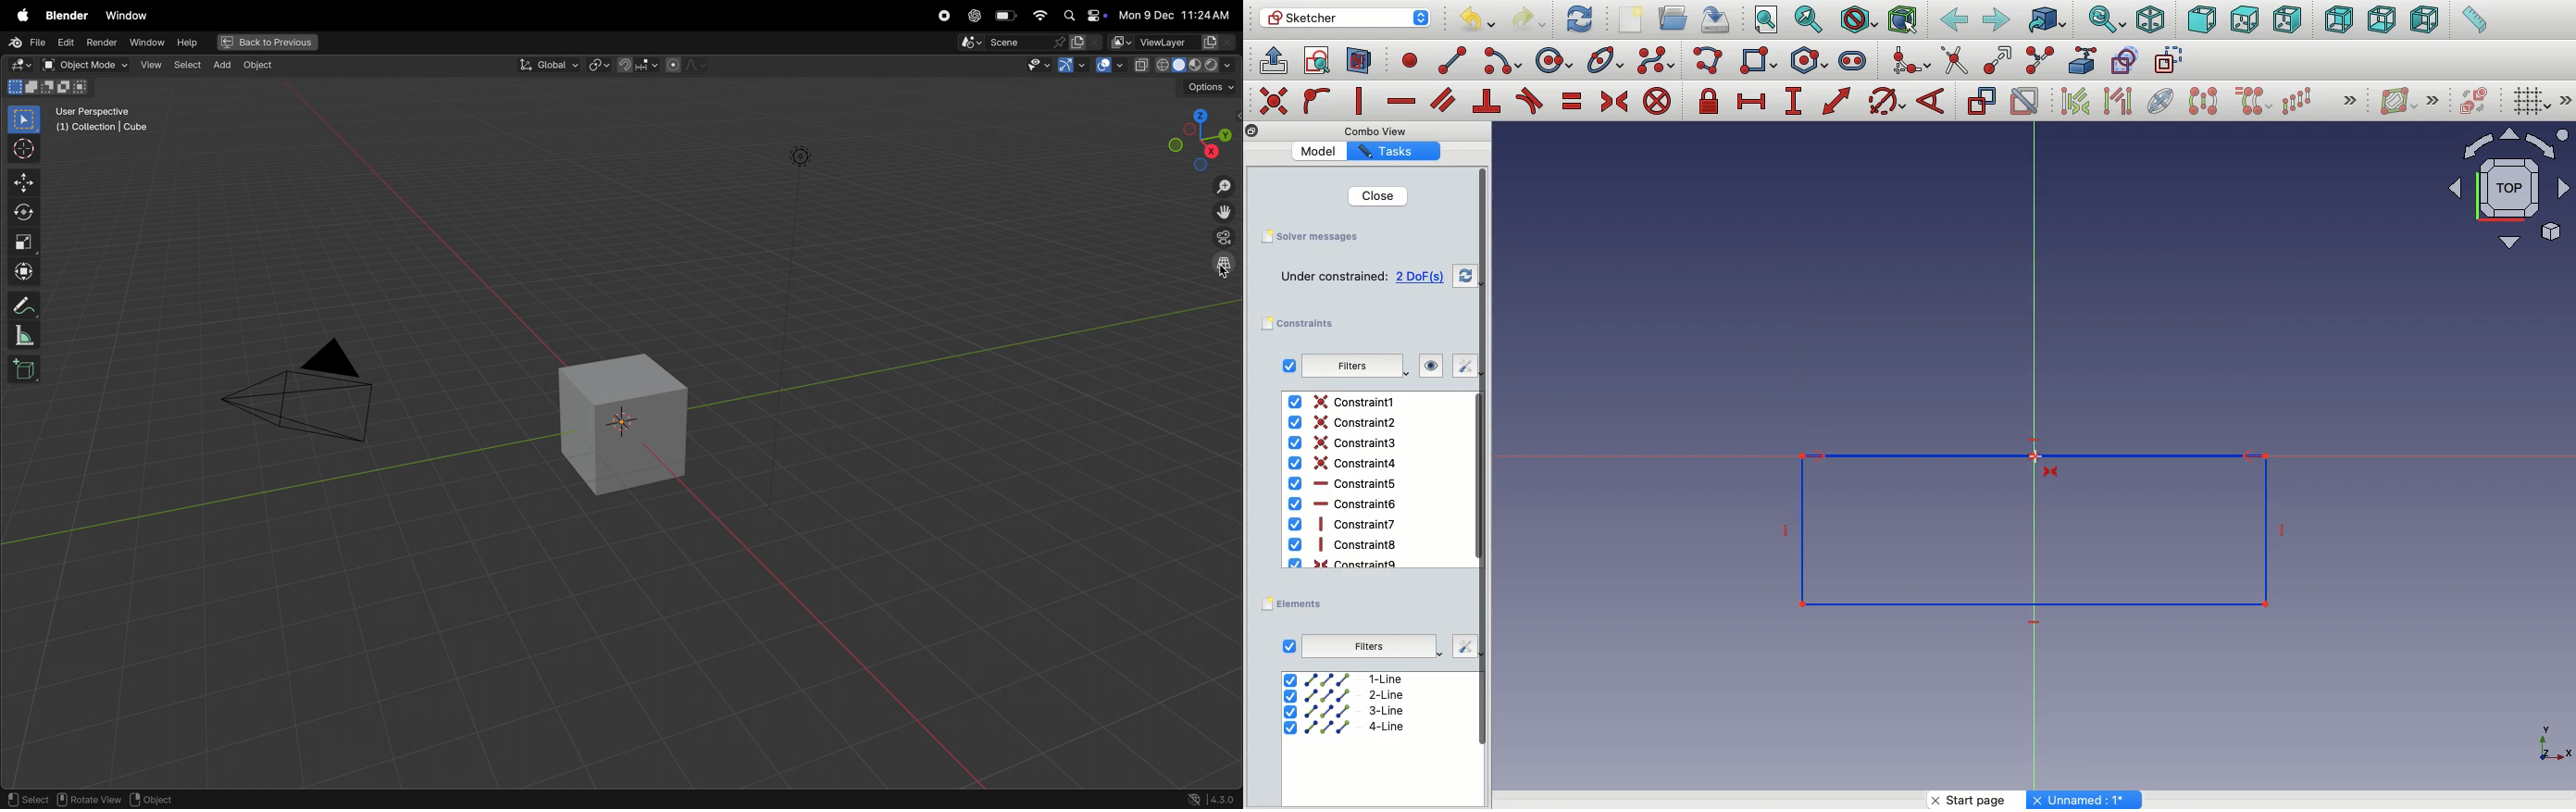 The image size is (2576, 812). What do you see at coordinates (1184, 63) in the screenshot?
I see `view port shadows` at bounding box center [1184, 63].